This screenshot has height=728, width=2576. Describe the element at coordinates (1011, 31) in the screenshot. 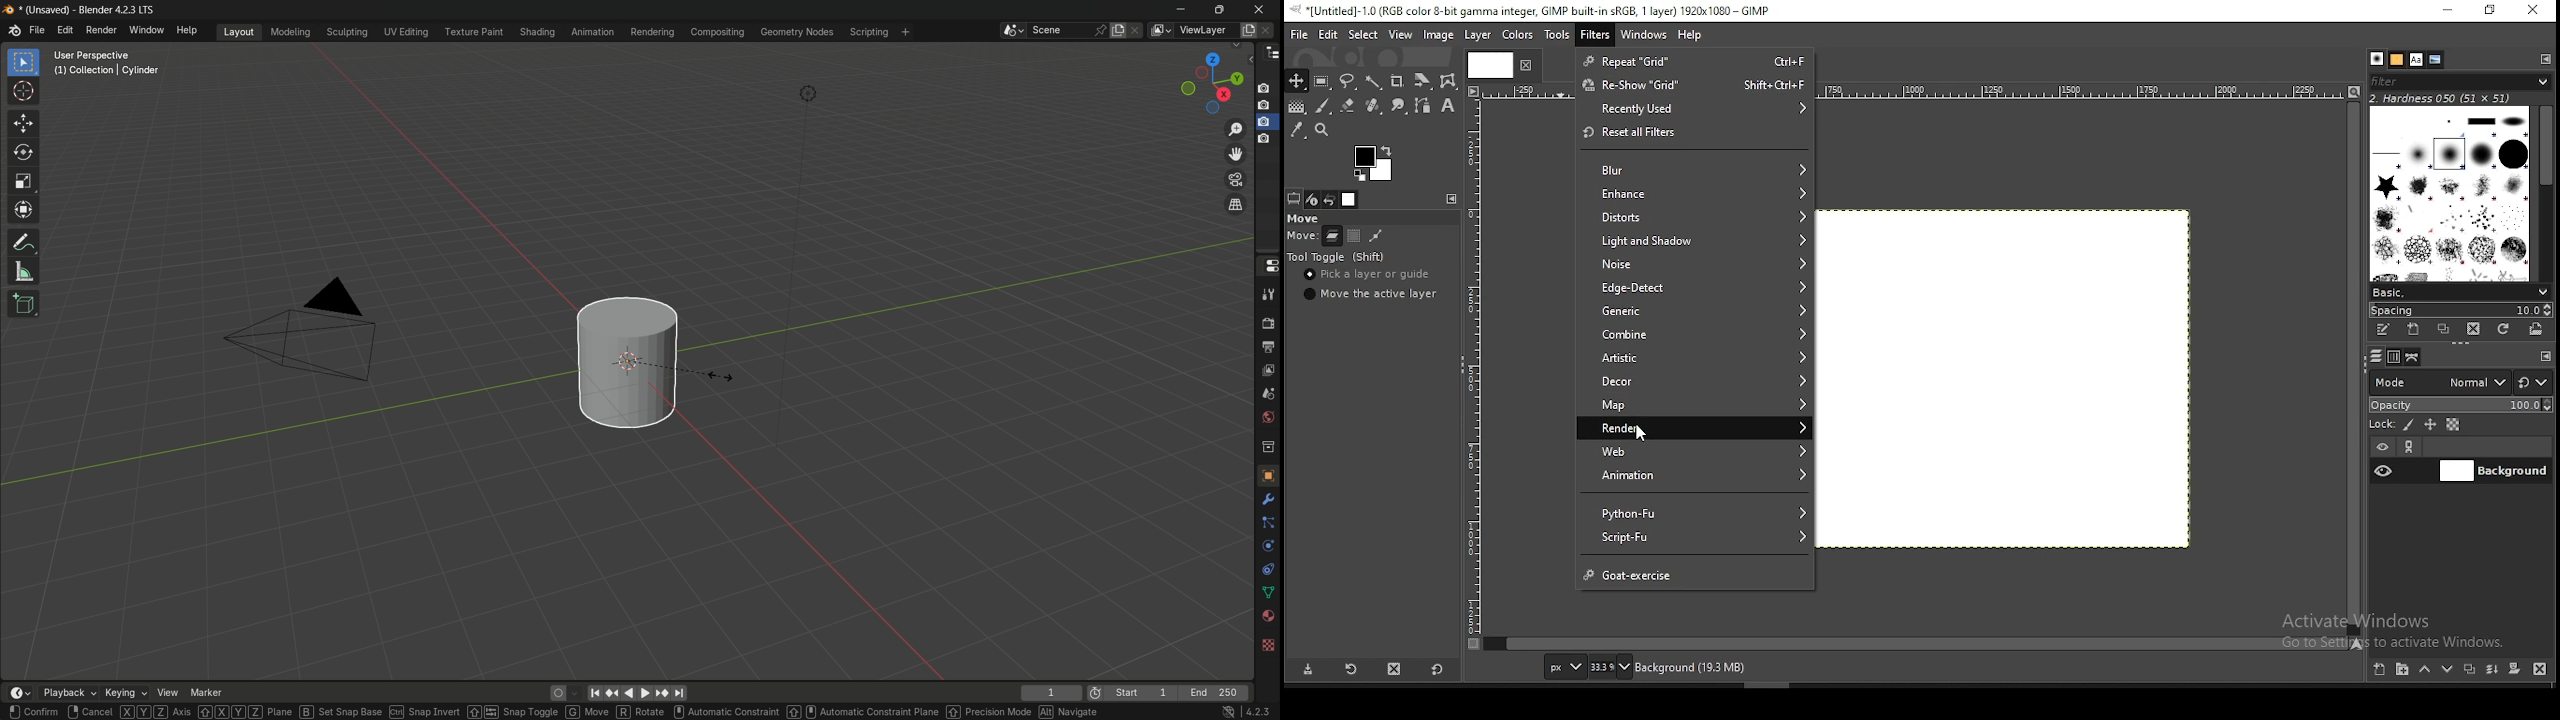

I see `browse scenes` at that location.